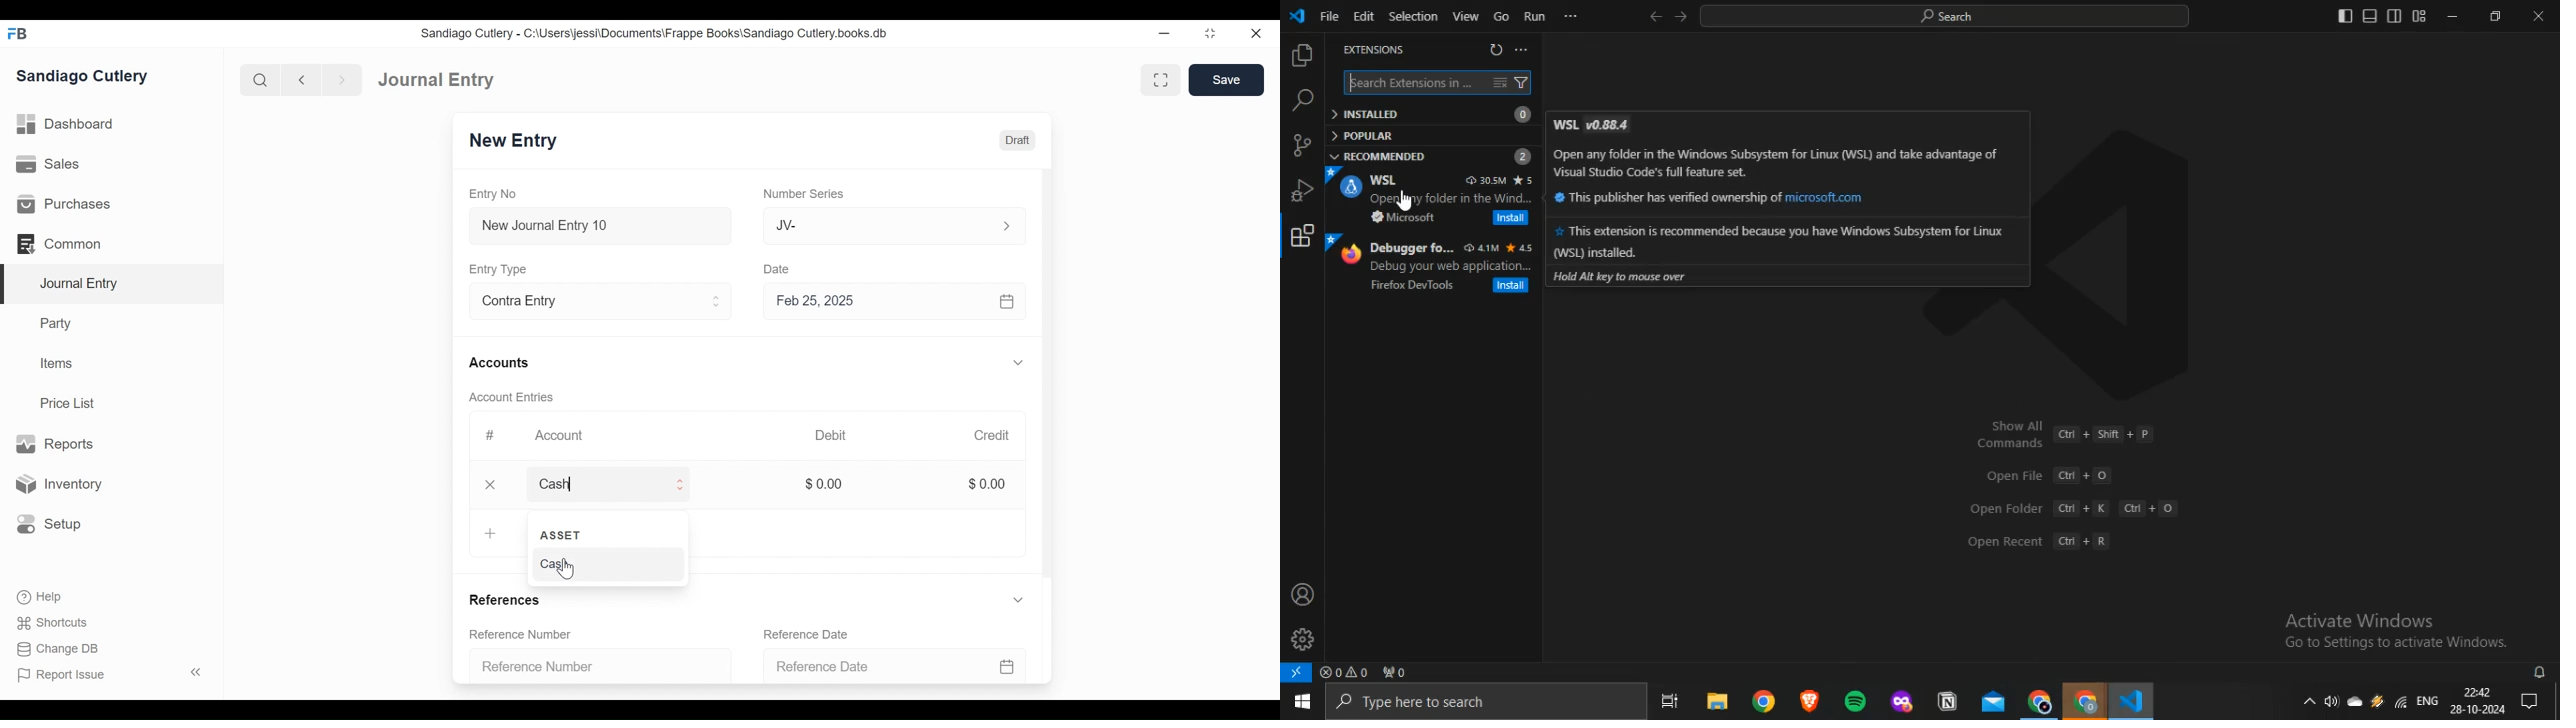 Image resolution: width=2576 pixels, height=728 pixels. I want to click on Price List, so click(70, 403).